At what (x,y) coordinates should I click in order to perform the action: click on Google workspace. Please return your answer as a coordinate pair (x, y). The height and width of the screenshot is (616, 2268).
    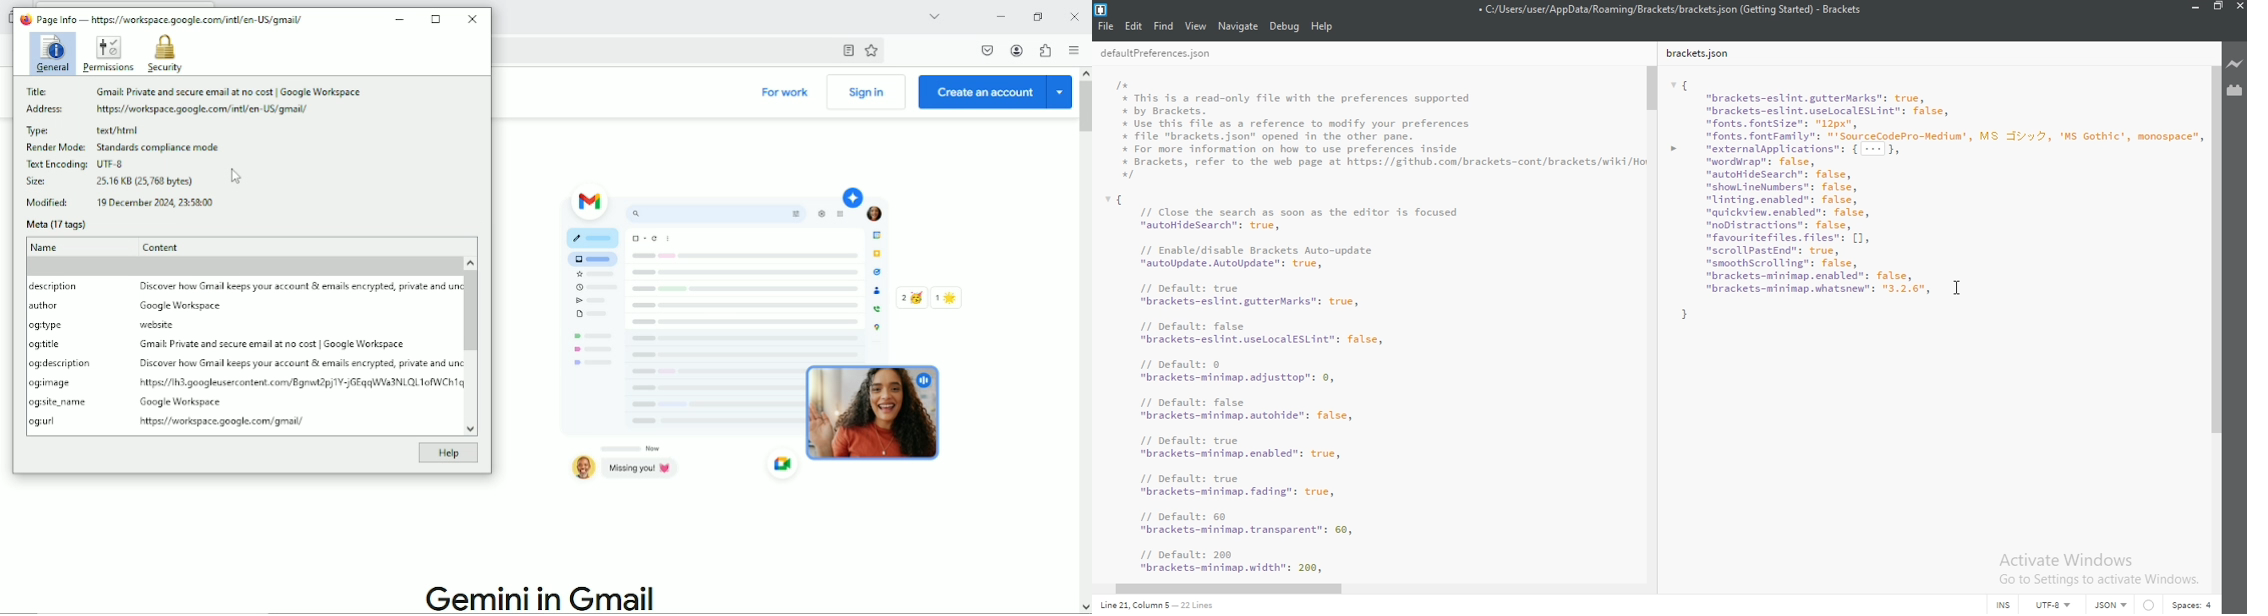
    Looking at the image, I should click on (182, 307).